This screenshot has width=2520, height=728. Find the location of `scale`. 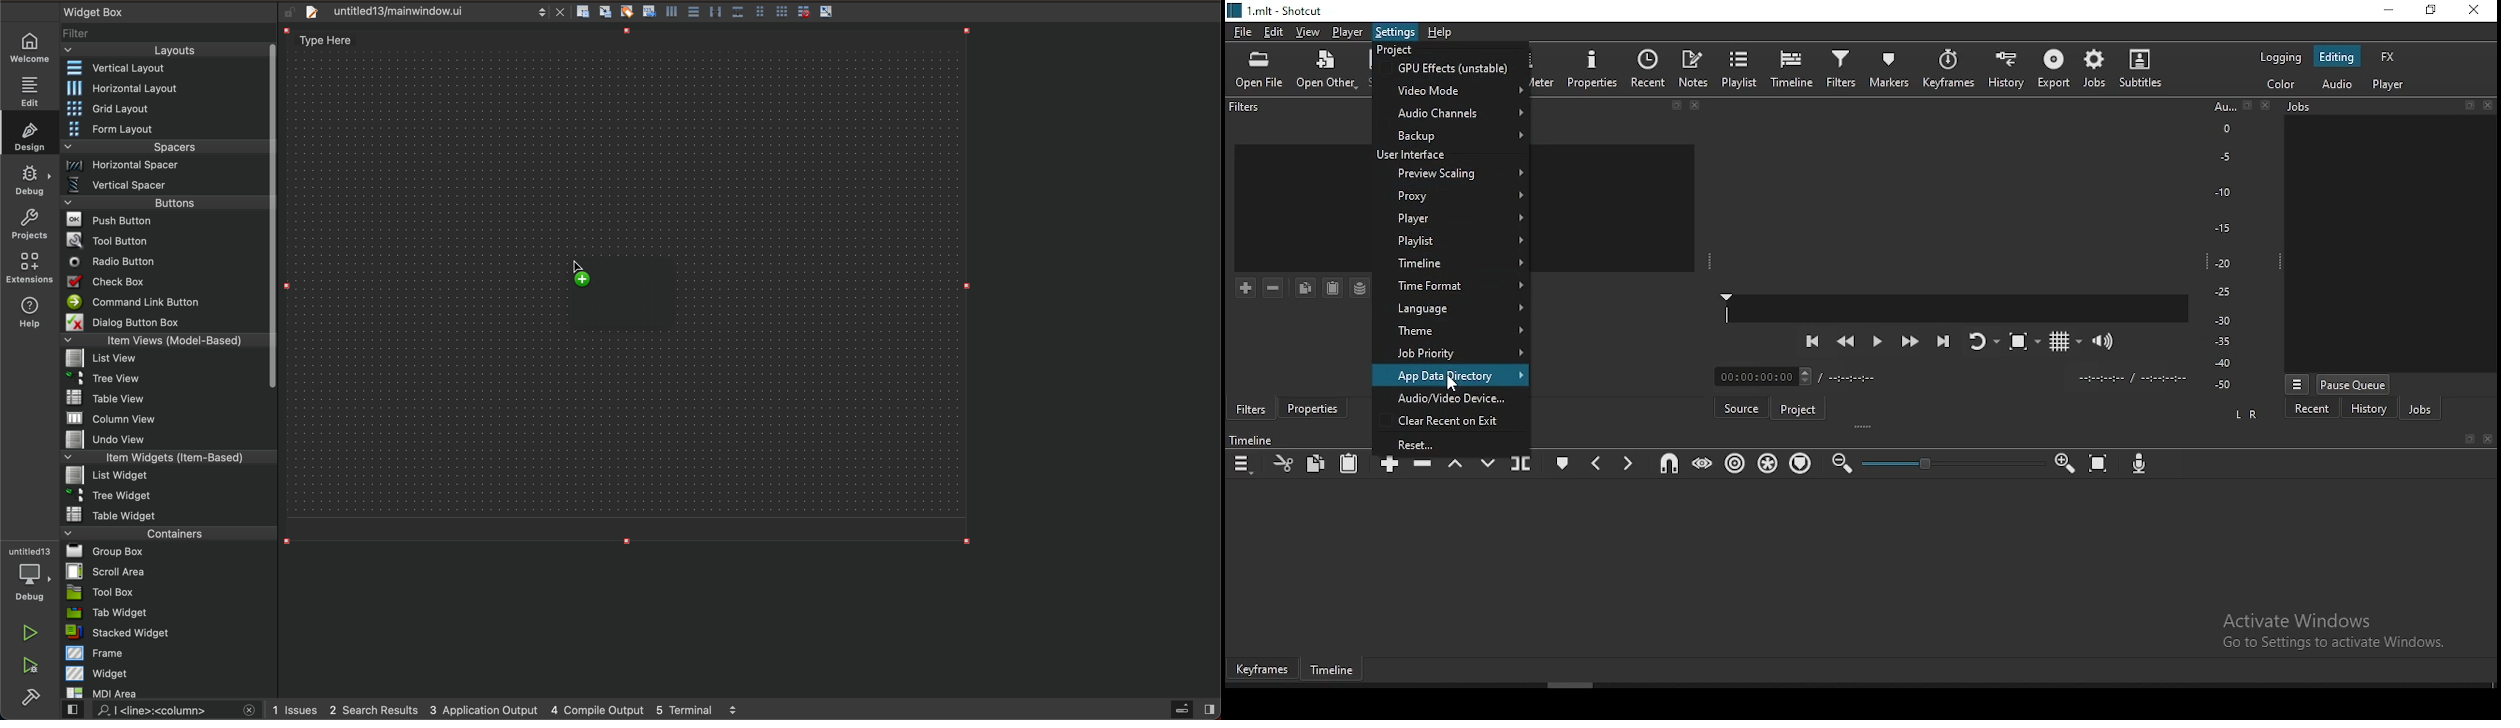

scale is located at coordinates (2223, 247).